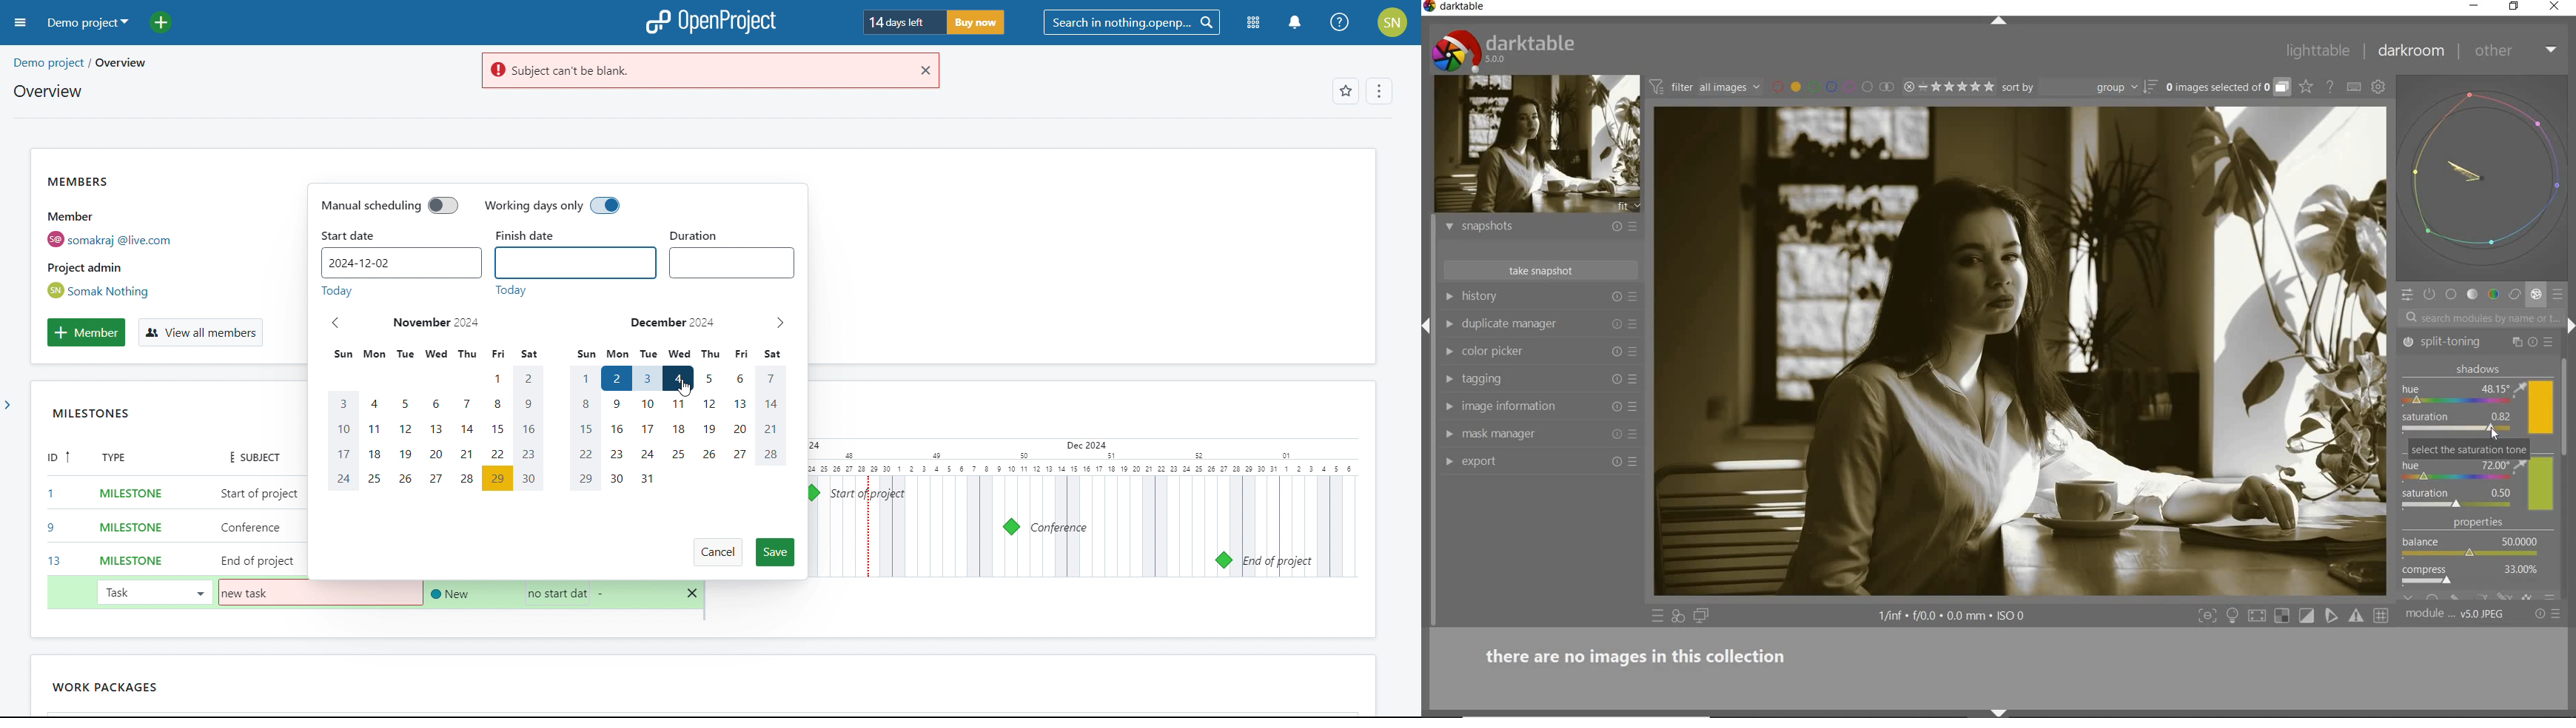 Image resolution: width=2576 pixels, height=728 pixels. I want to click on image preview, so click(1537, 144).